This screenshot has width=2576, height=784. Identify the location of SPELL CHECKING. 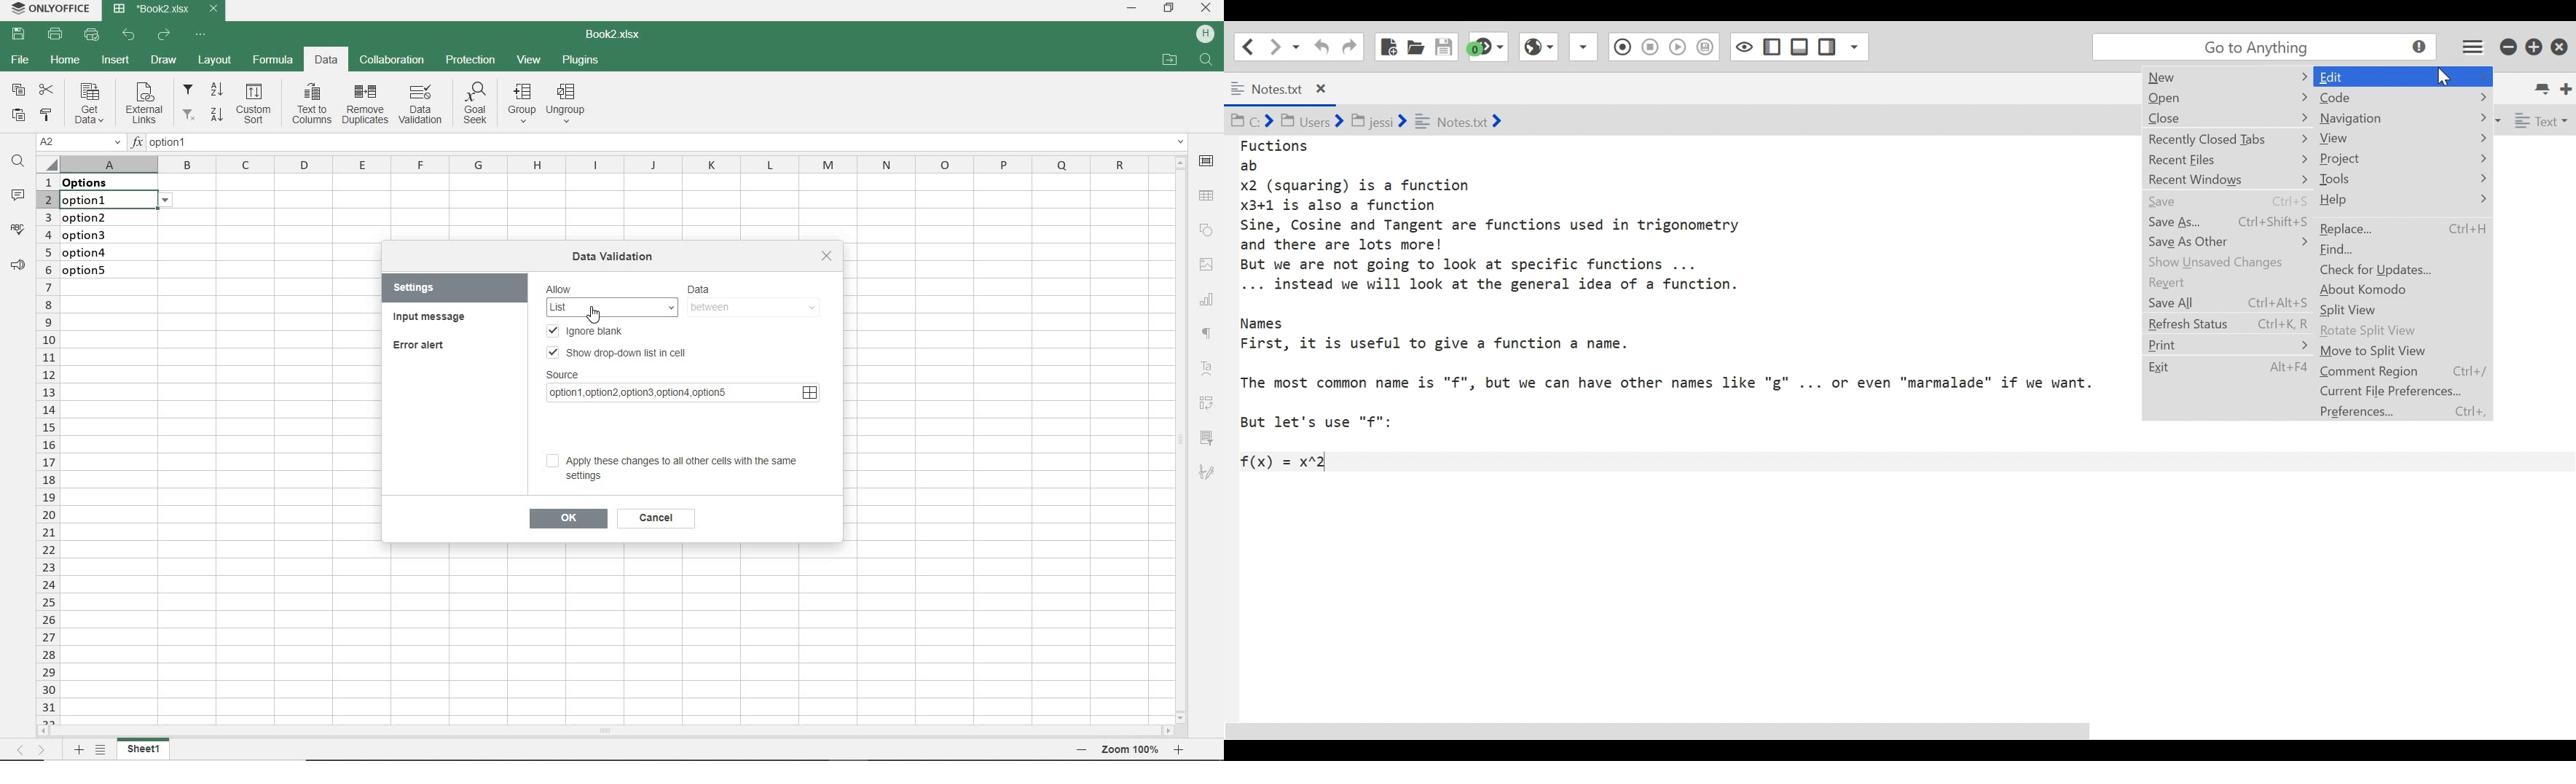
(15, 227).